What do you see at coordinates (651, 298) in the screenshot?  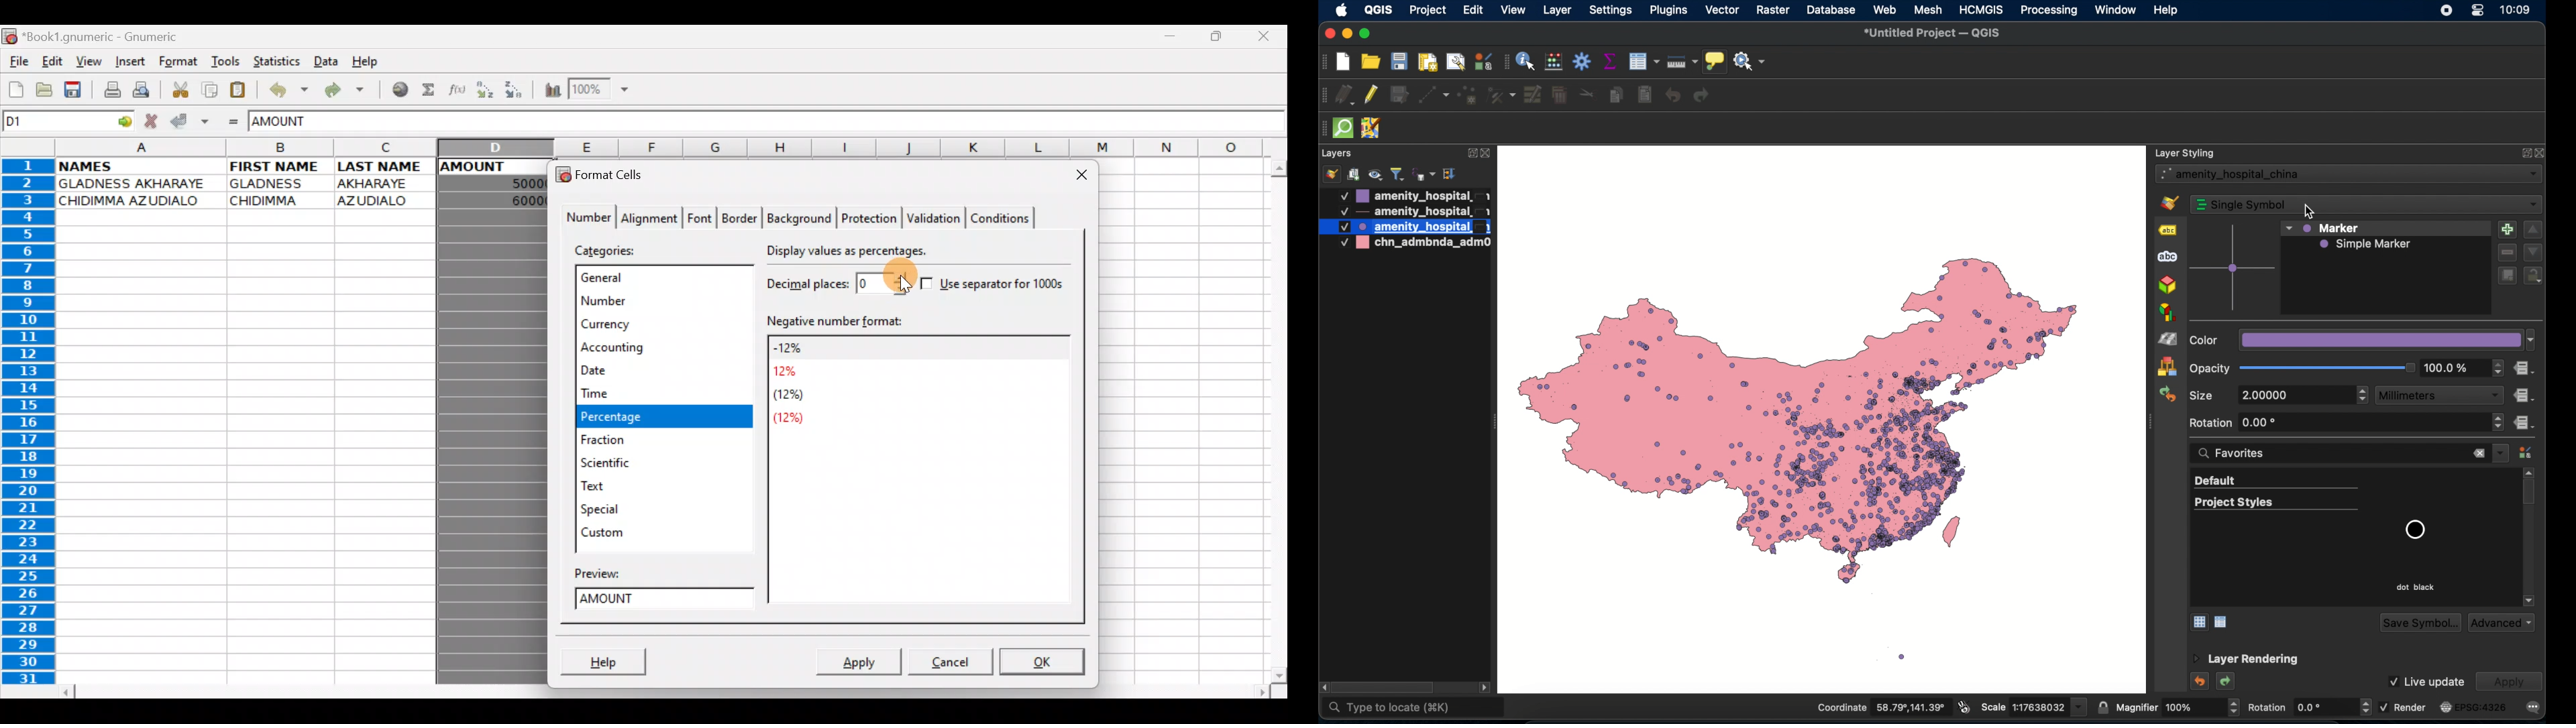 I see `Number` at bounding box center [651, 298].